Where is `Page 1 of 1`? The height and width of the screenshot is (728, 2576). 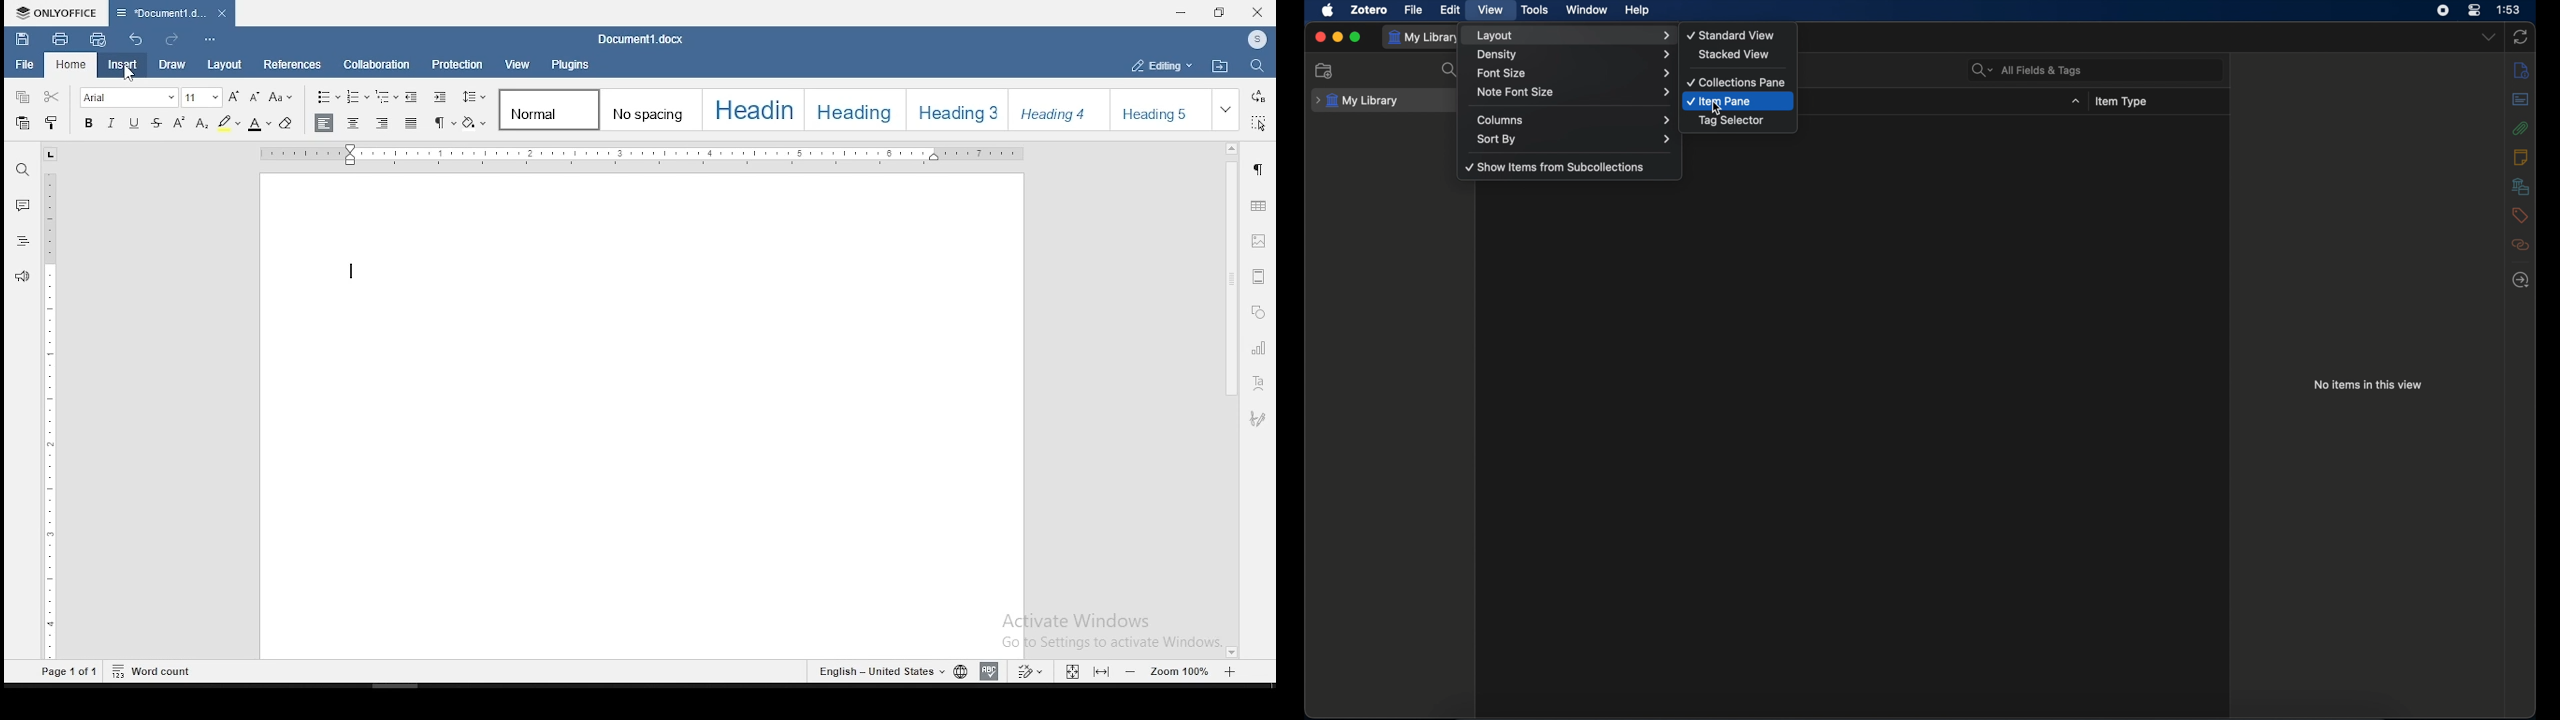
Page 1 of 1 is located at coordinates (67, 674).